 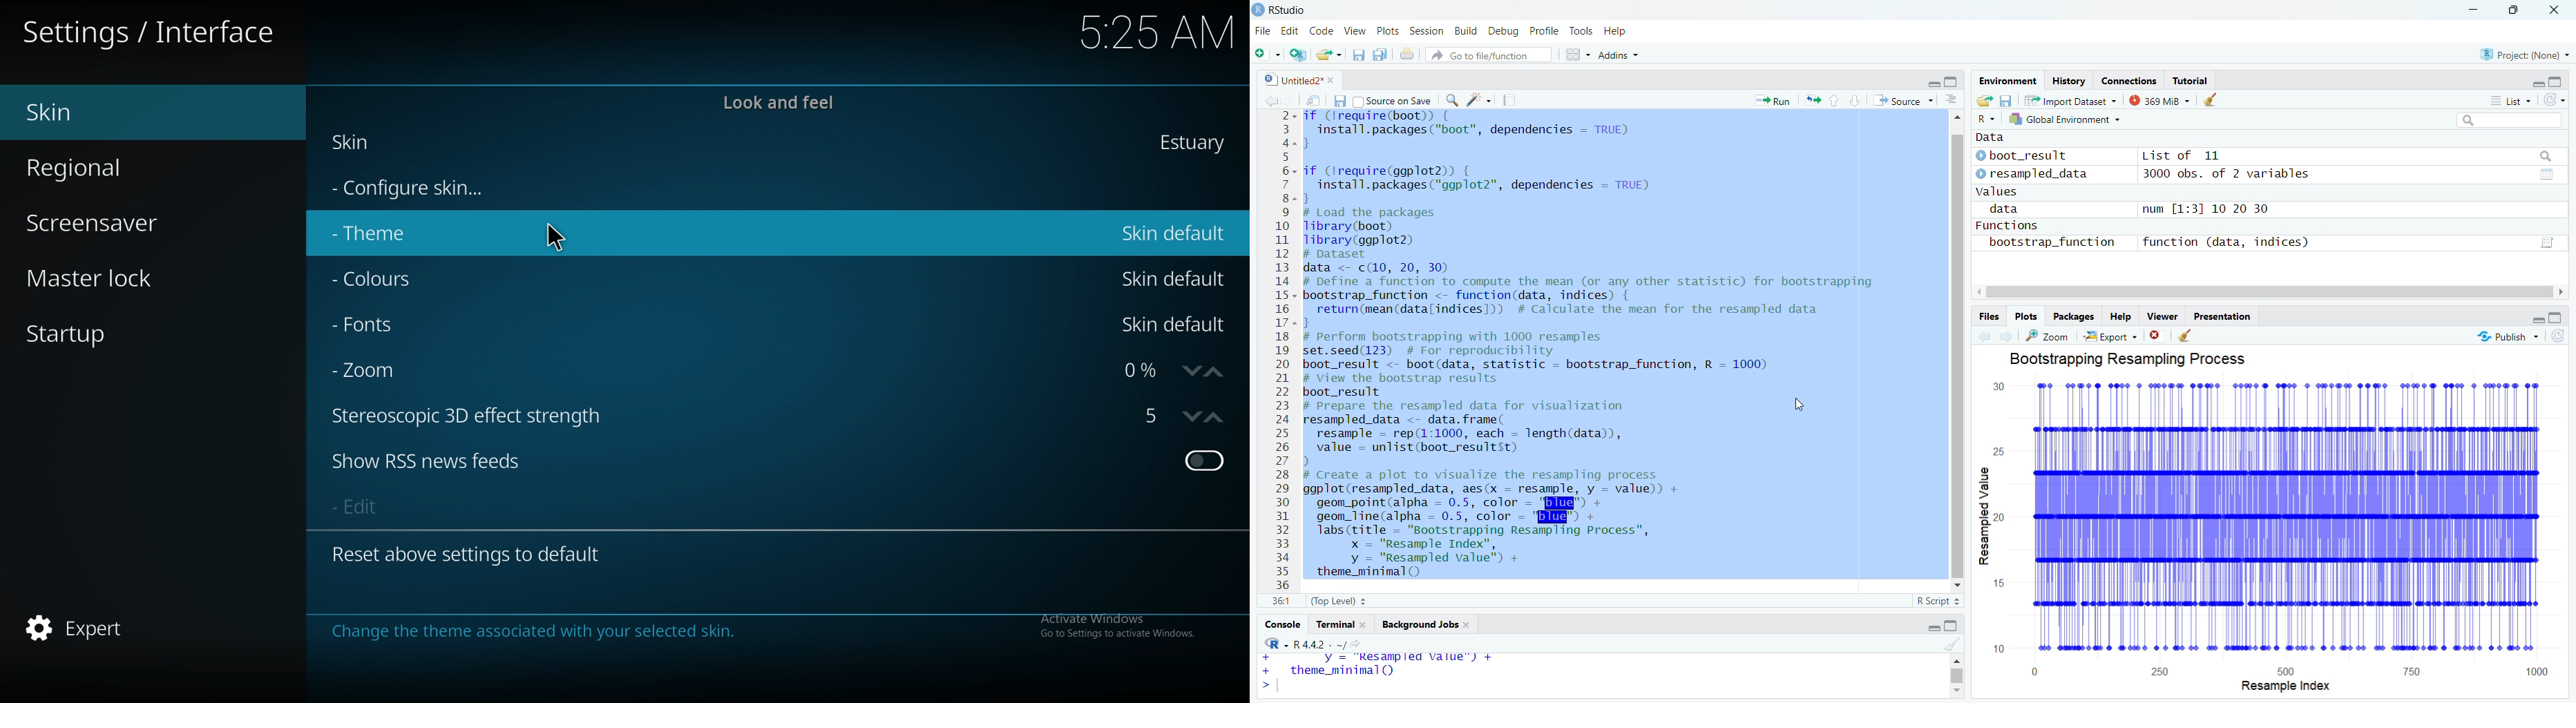 What do you see at coordinates (2473, 12) in the screenshot?
I see `minimize` at bounding box center [2473, 12].